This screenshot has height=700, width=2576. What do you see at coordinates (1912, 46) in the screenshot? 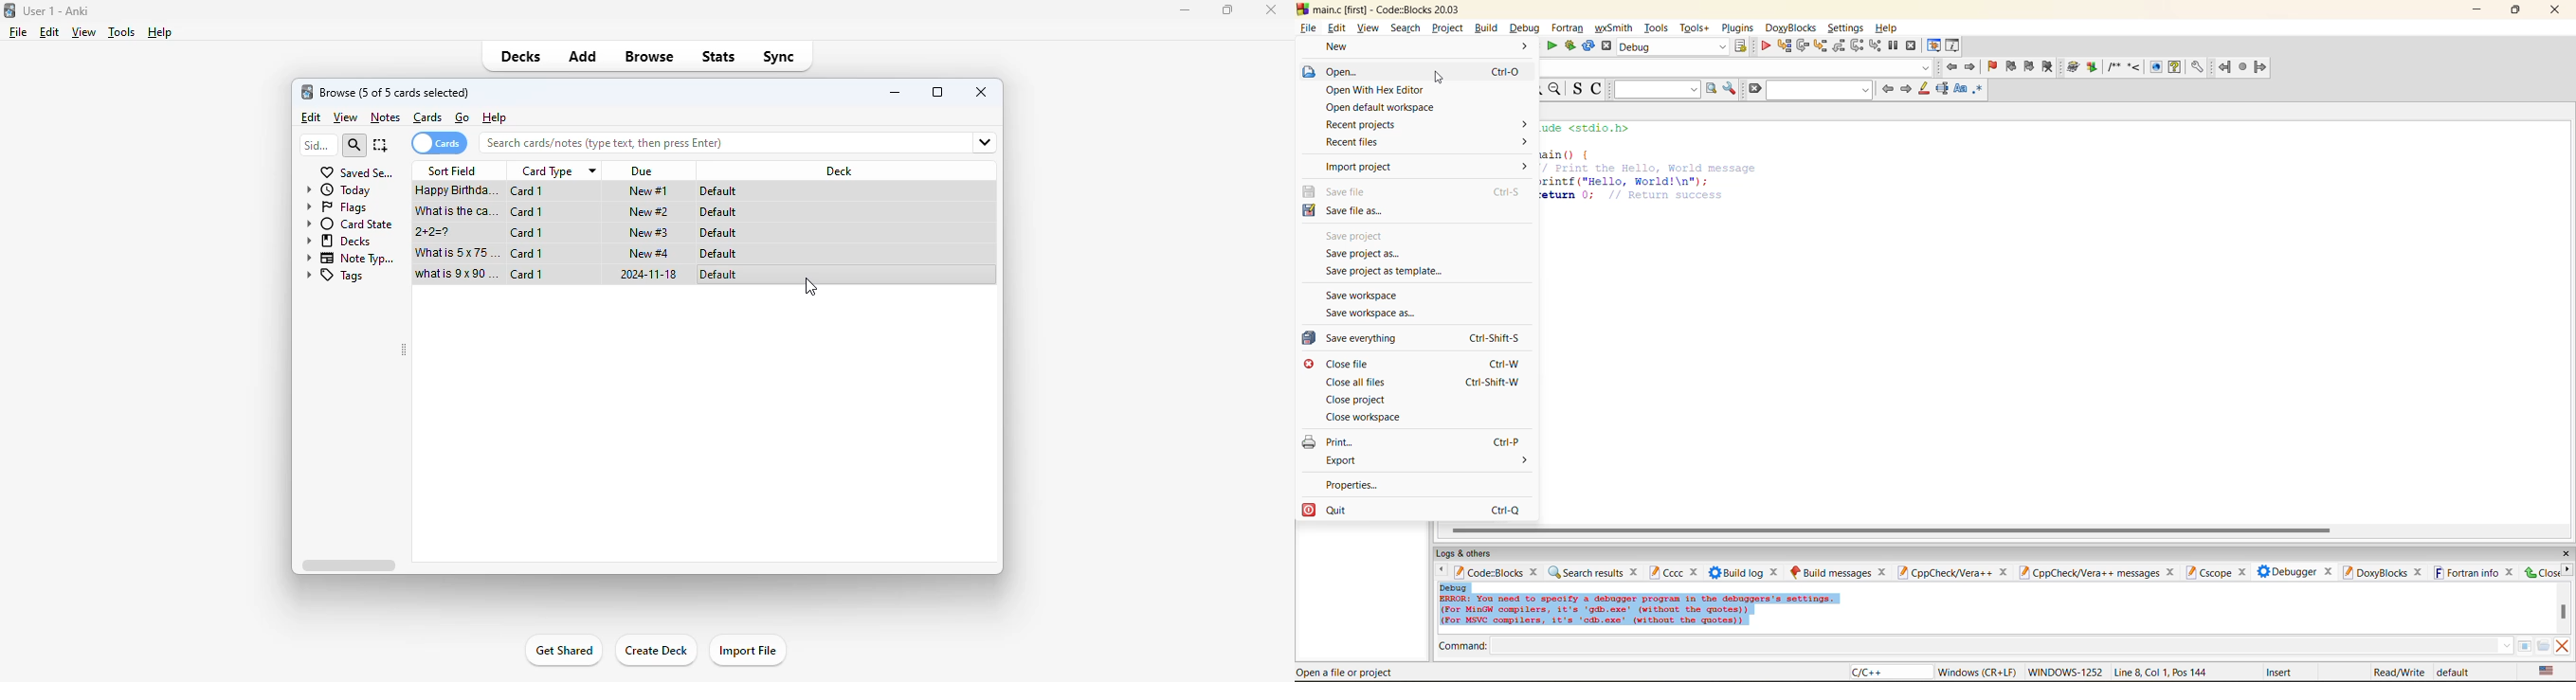
I see `stop debugger` at bounding box center [1912, 46].